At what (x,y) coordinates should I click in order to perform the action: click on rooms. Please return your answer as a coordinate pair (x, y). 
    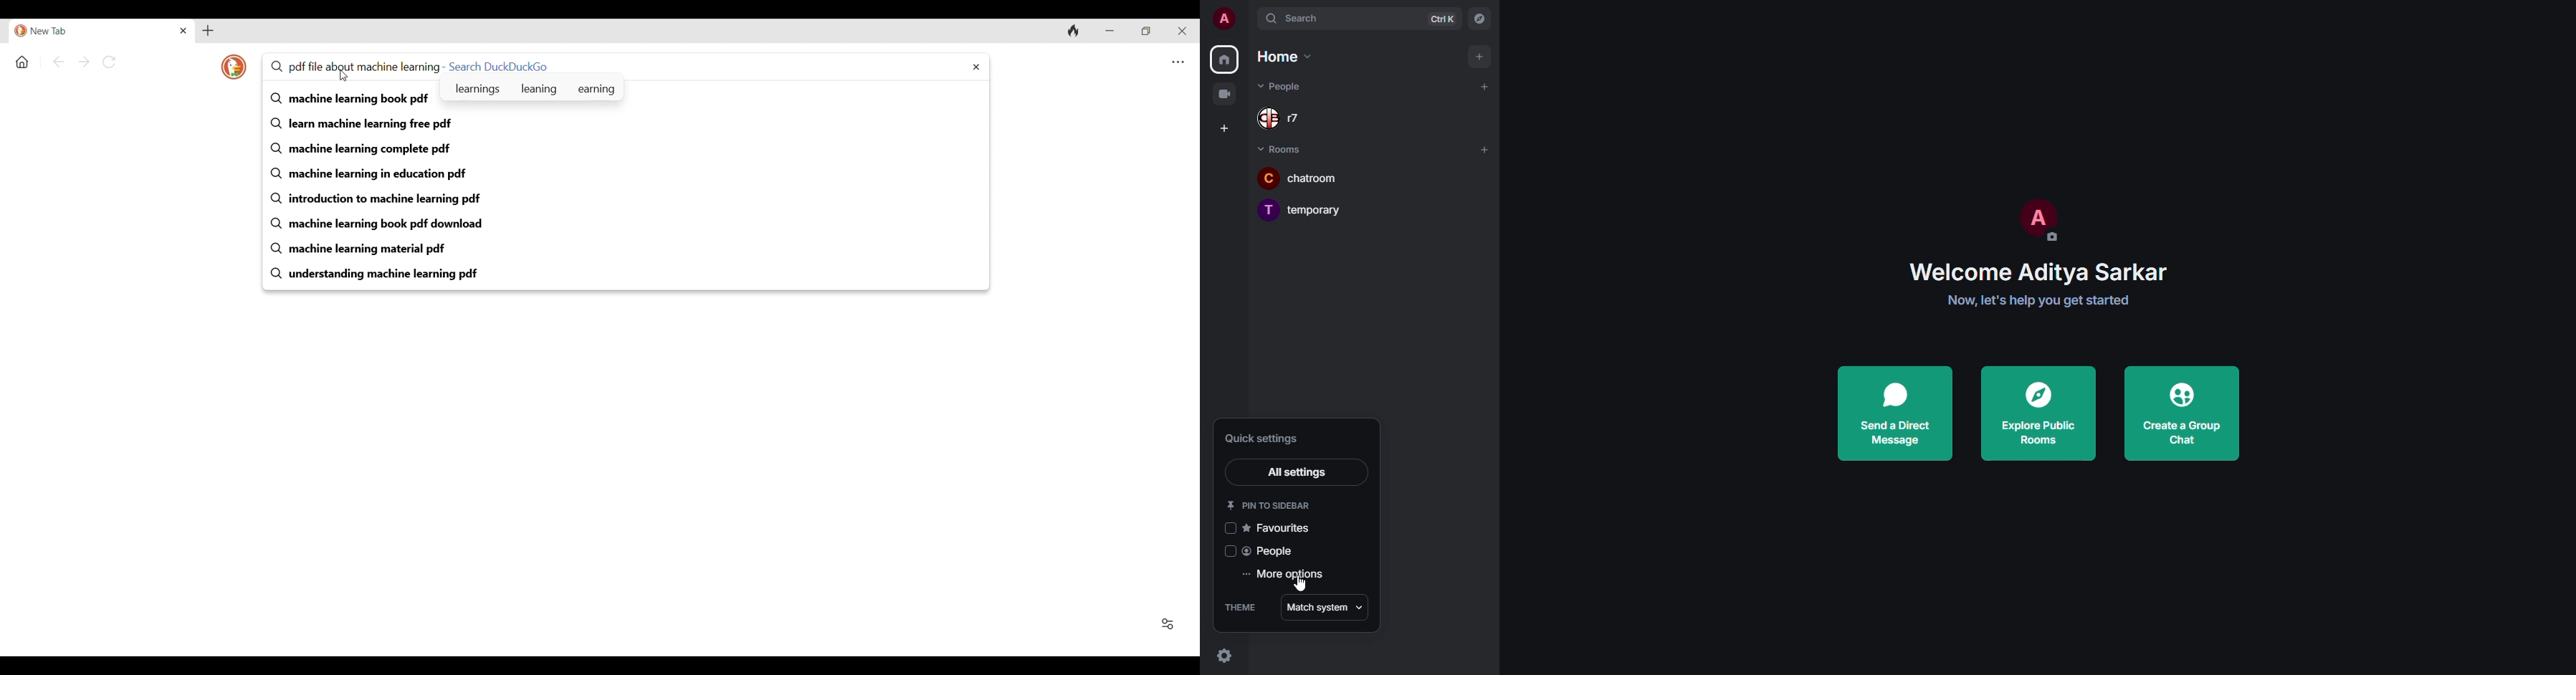
    Looking at the image, I should click on (1283, 149).